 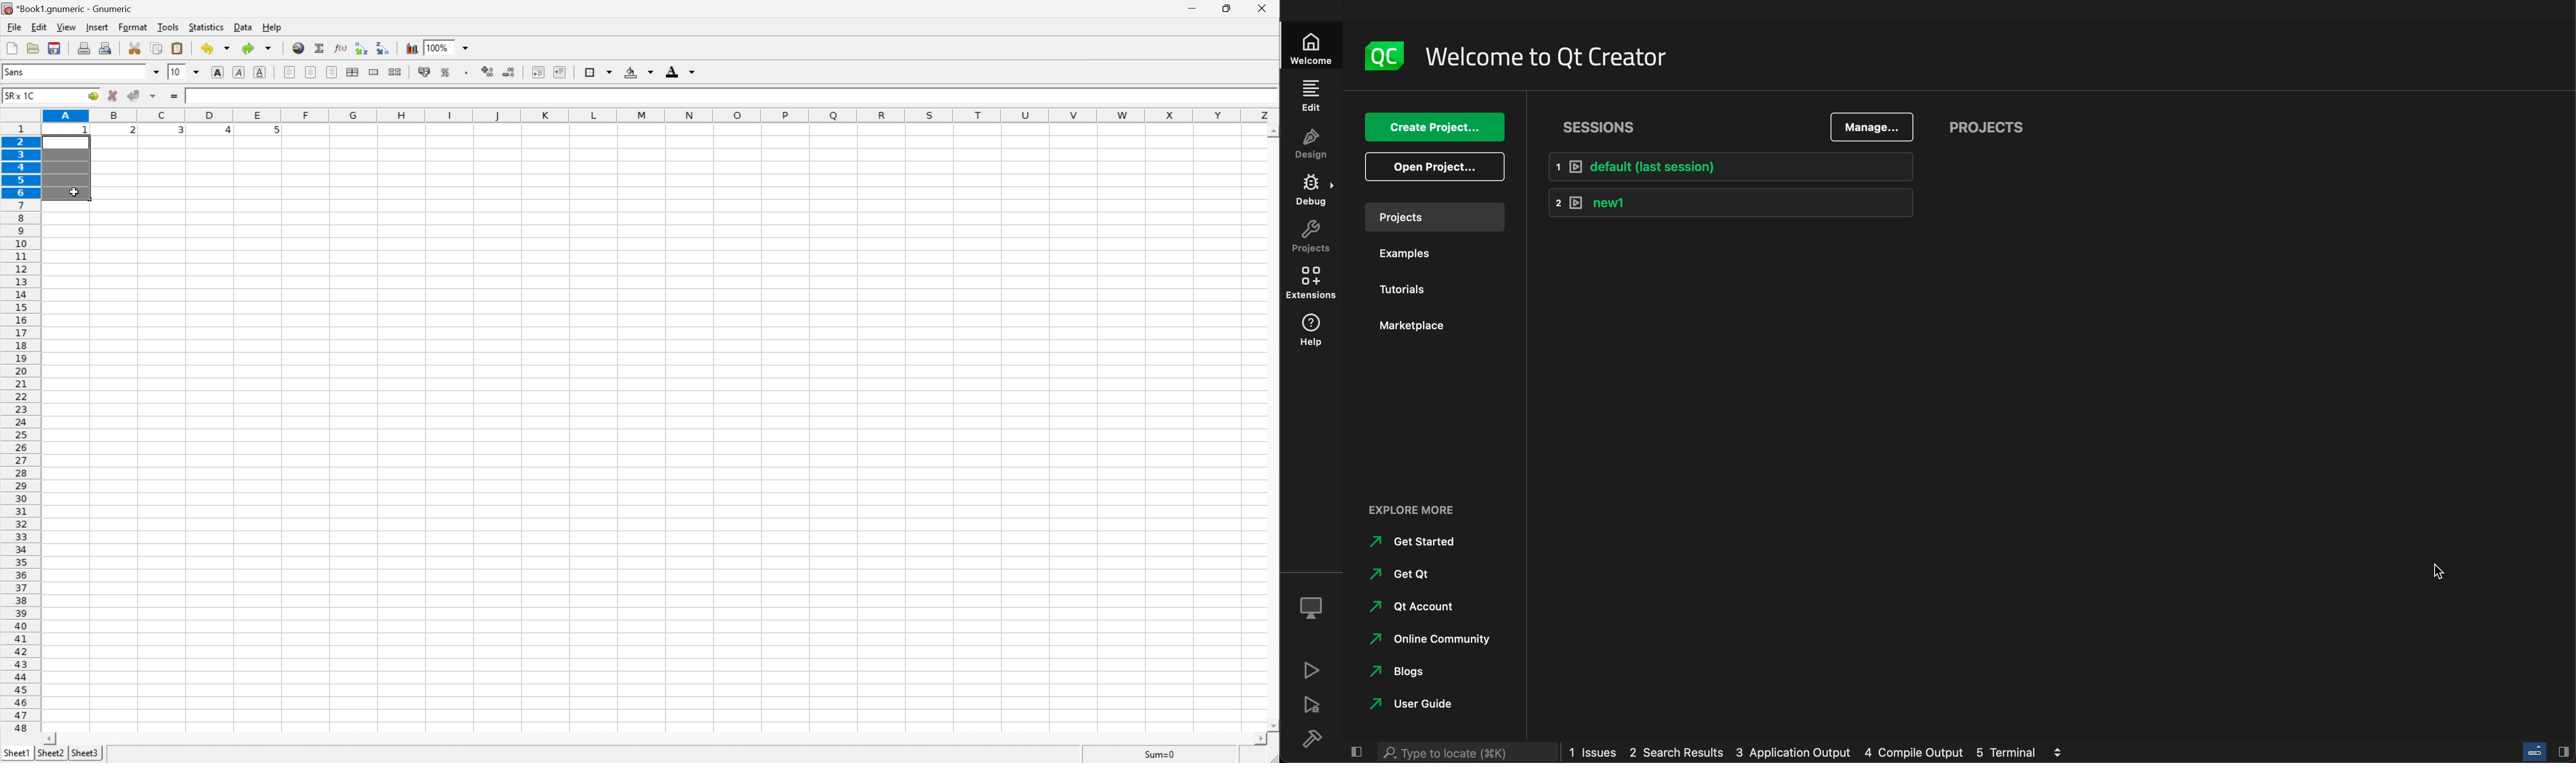 What do you see at coordinates (1439, 166) in the screenshot?
I see `open project` at bounding box center [1439, 166].